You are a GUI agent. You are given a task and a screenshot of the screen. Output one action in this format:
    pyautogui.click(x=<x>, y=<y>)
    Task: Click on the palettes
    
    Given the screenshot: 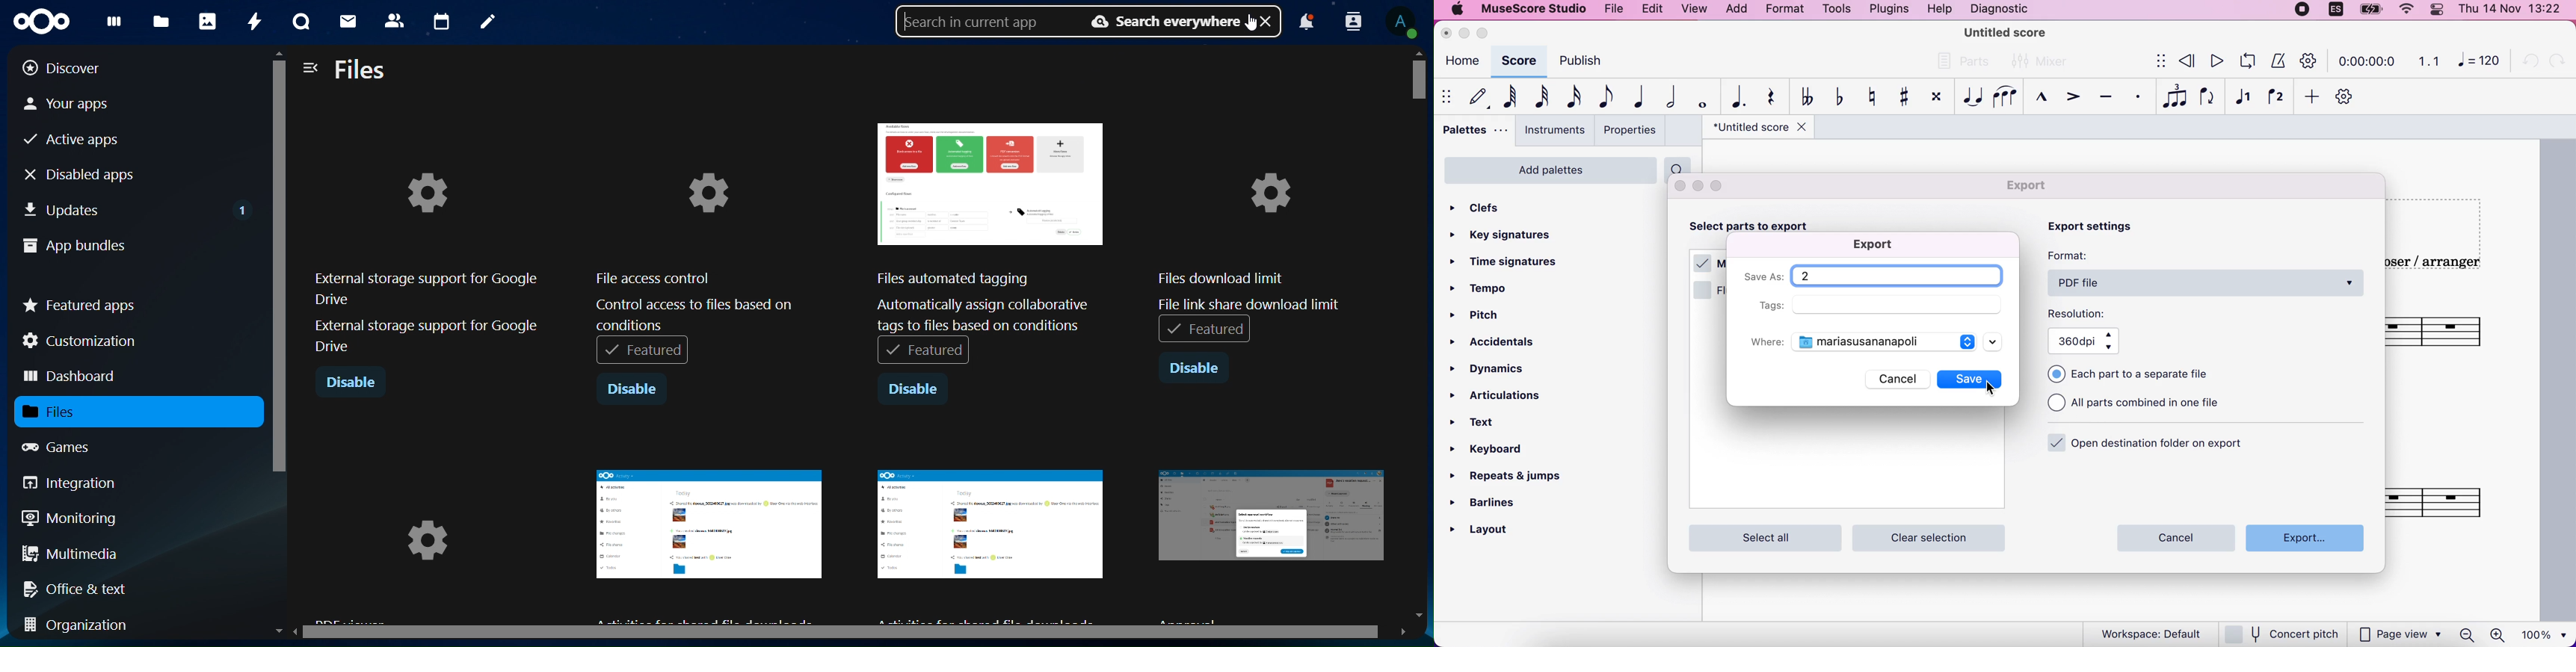 What is the action you would take?
    pyautogui.click(x=1472, y=133)
    